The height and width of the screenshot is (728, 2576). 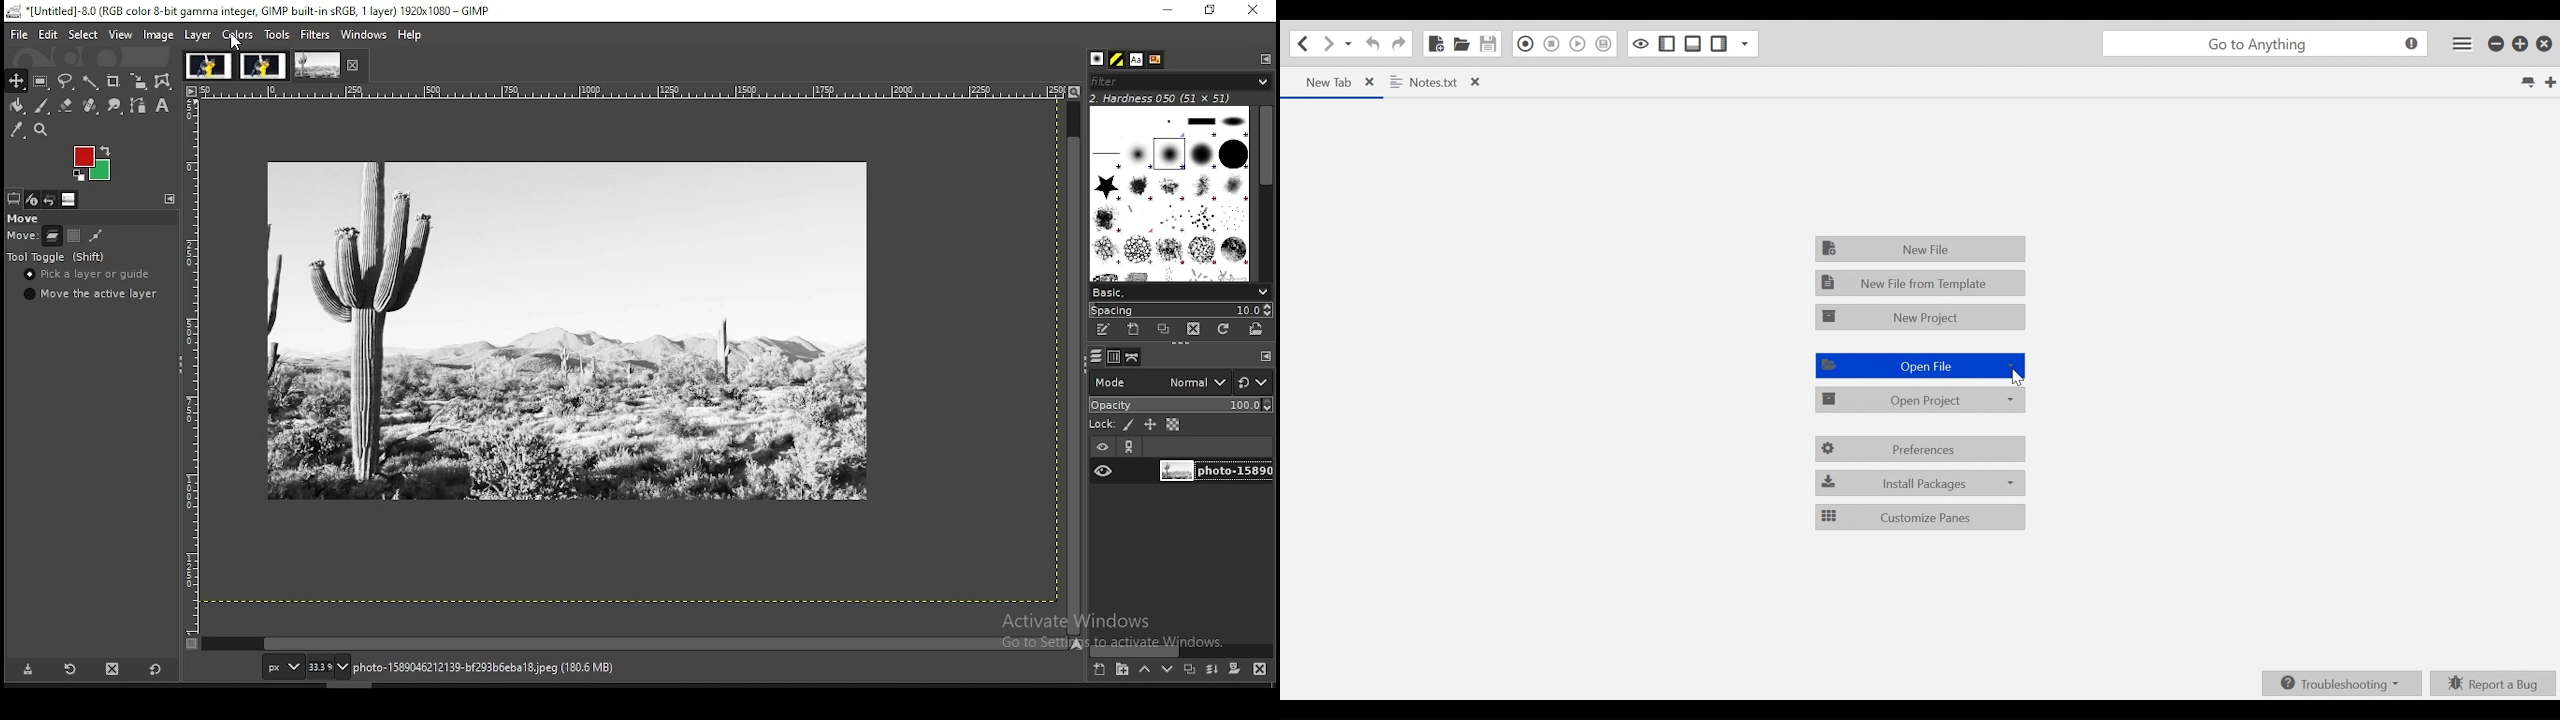 What do you see at coordinates (1489, 43) in the screenshot?
I see `Save` at bounding box center [1489, 43].